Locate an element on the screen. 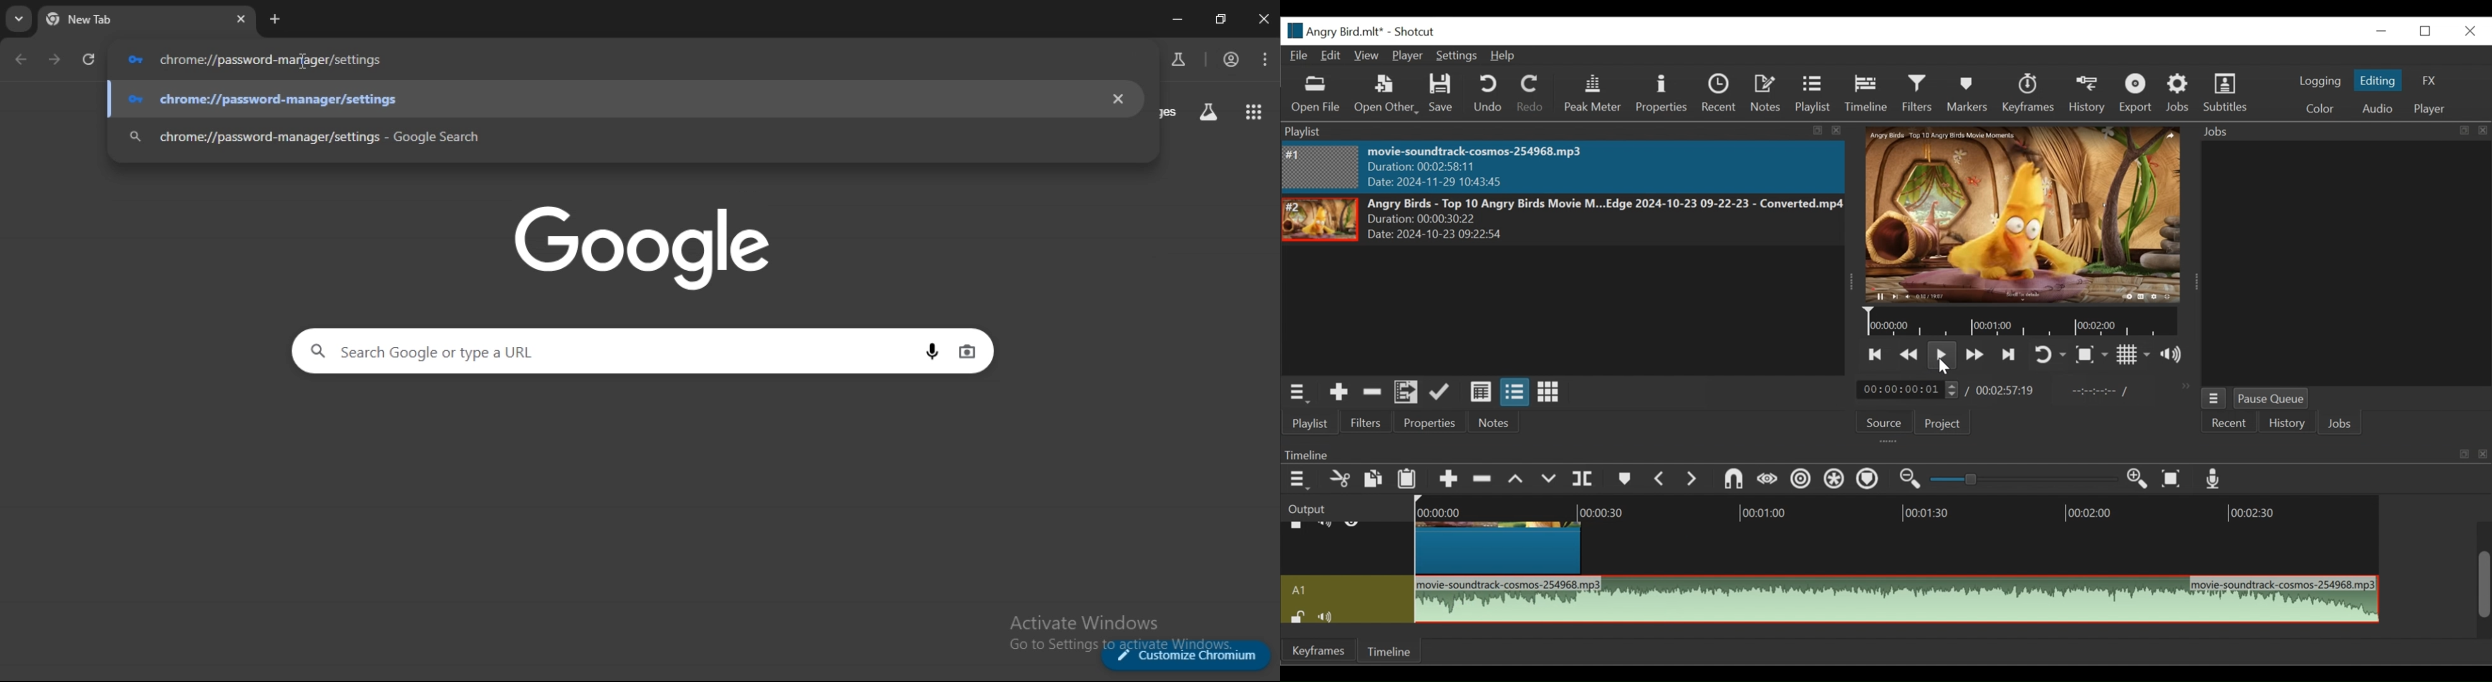  Keyframes is located at coordinates (2027, 93).